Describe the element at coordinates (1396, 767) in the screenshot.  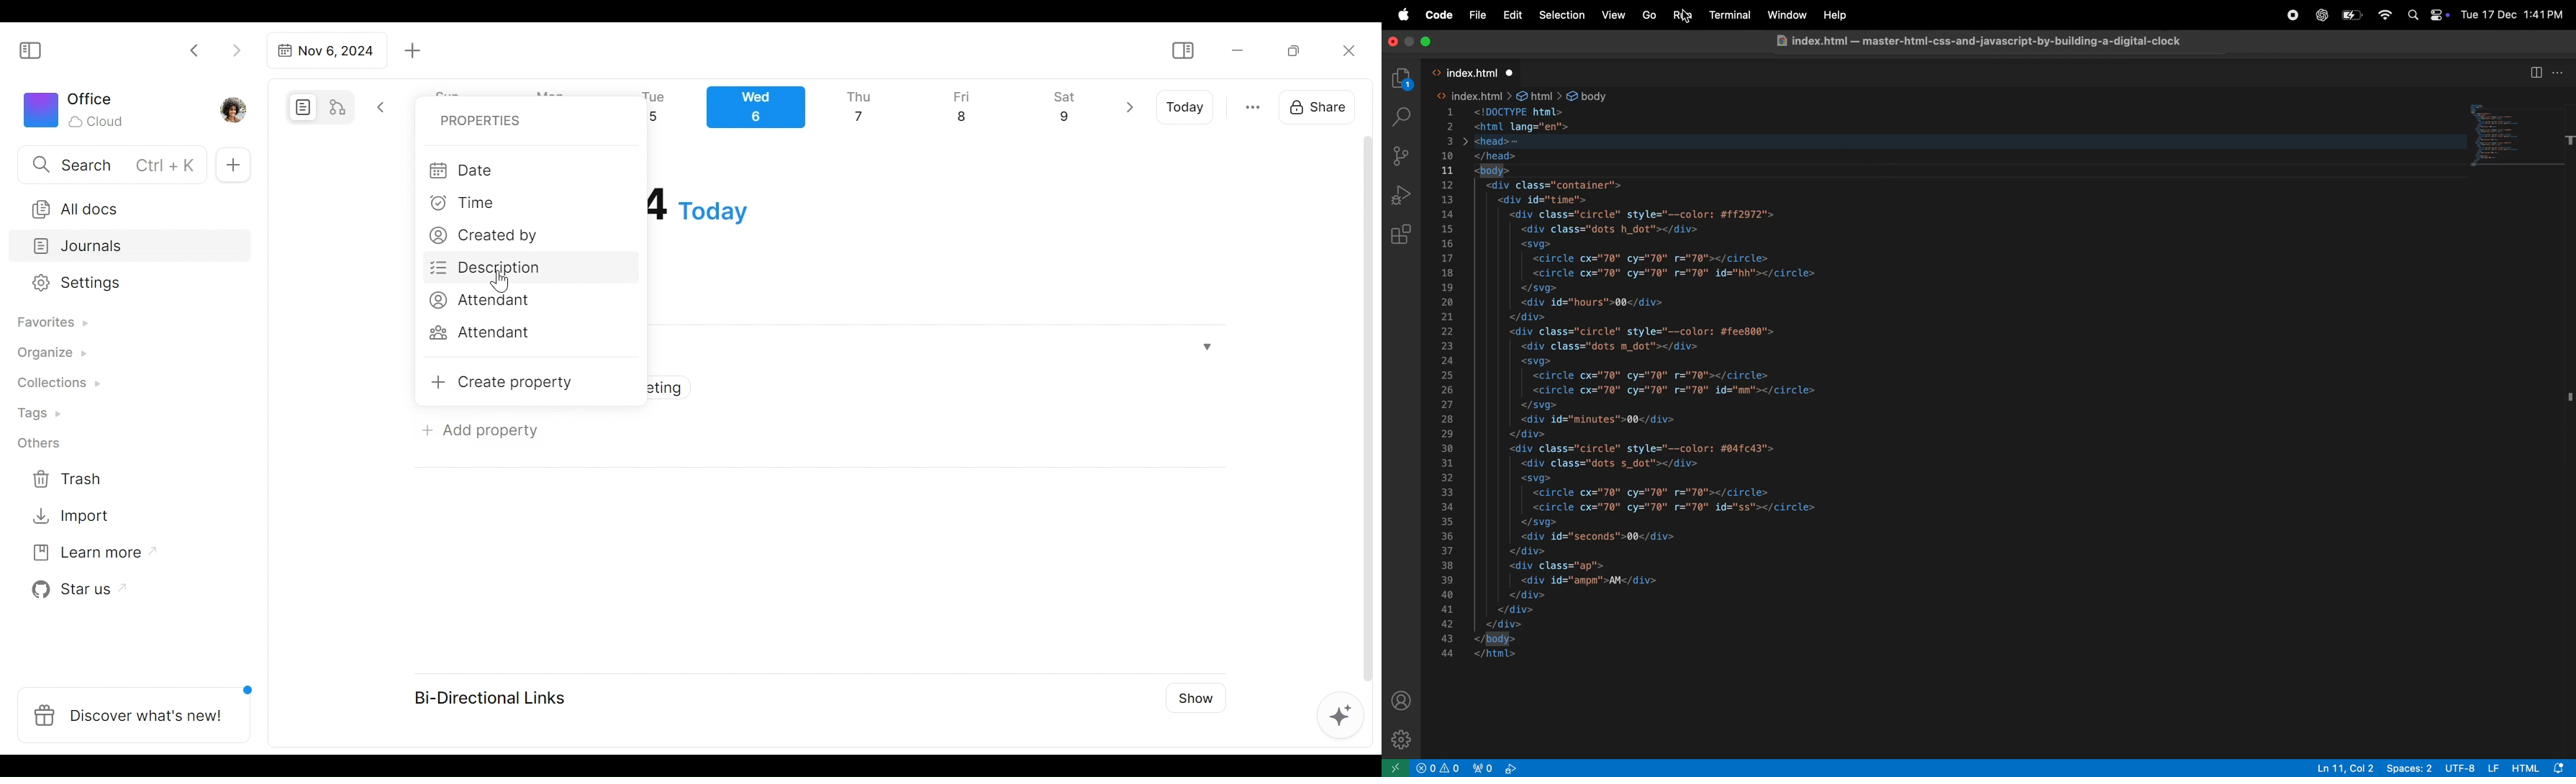
I see `open remote` at that location.